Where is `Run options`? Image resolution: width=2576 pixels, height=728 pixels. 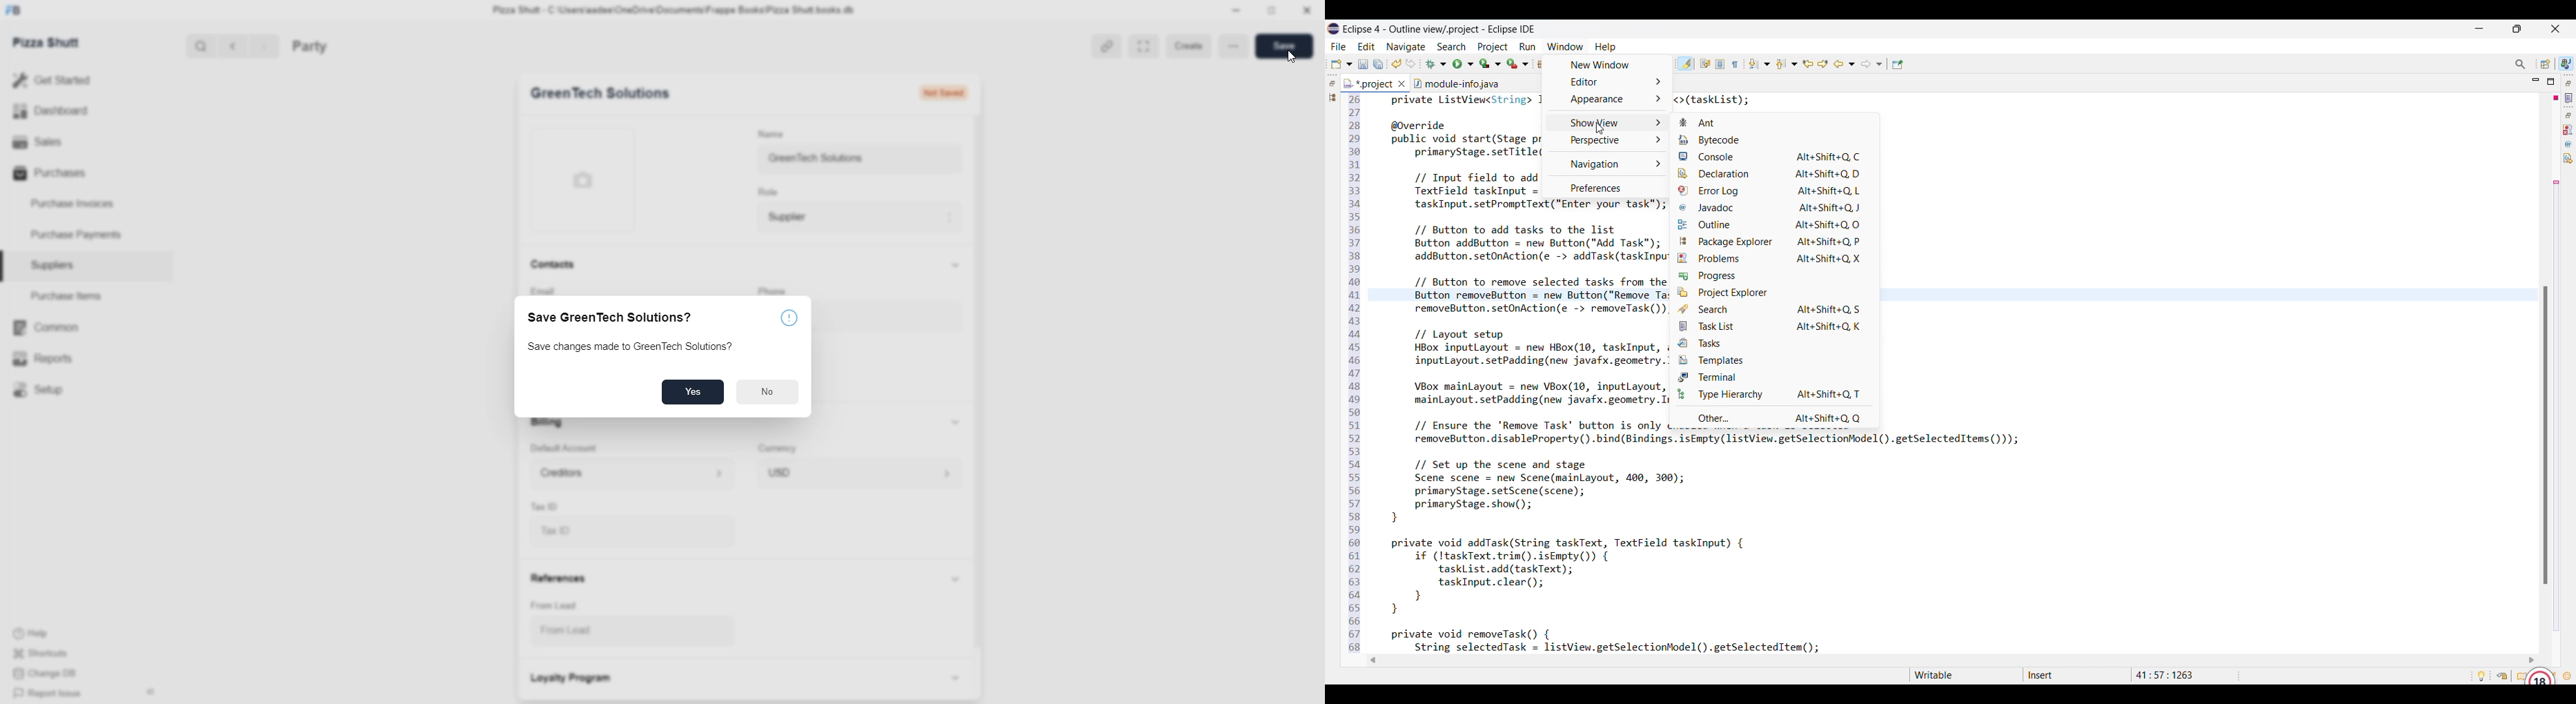
Run options is located at coordinates (1464, 64).